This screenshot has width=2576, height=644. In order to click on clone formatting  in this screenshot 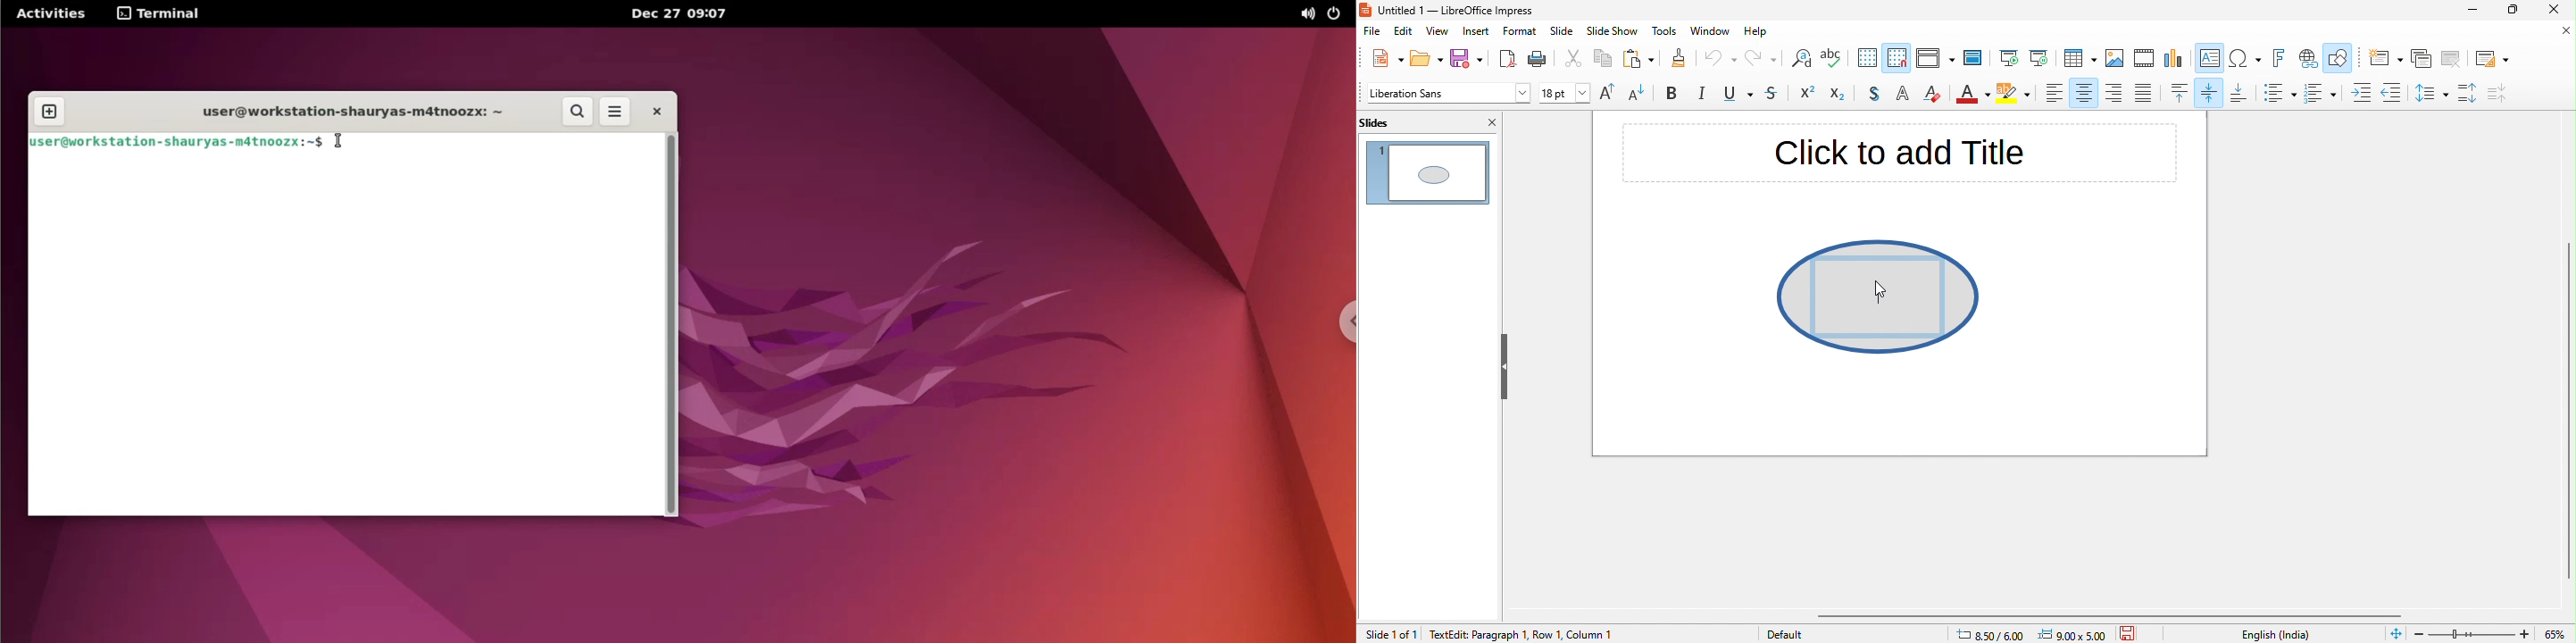, I will do `click(1677, 60)`.